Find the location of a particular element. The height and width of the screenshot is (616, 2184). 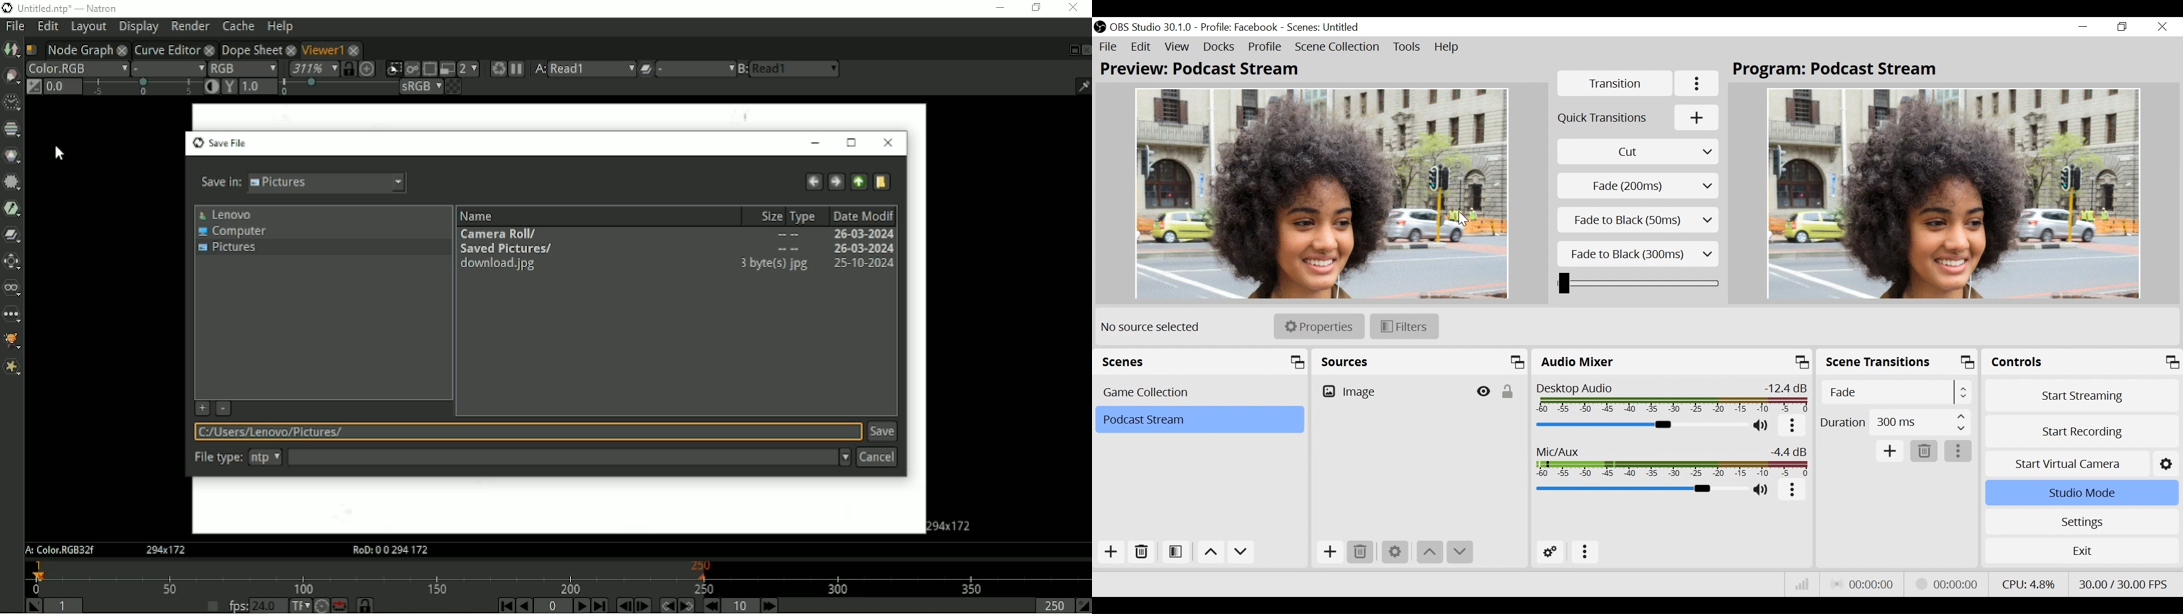

Transition is located at coordinates (1616, 83).